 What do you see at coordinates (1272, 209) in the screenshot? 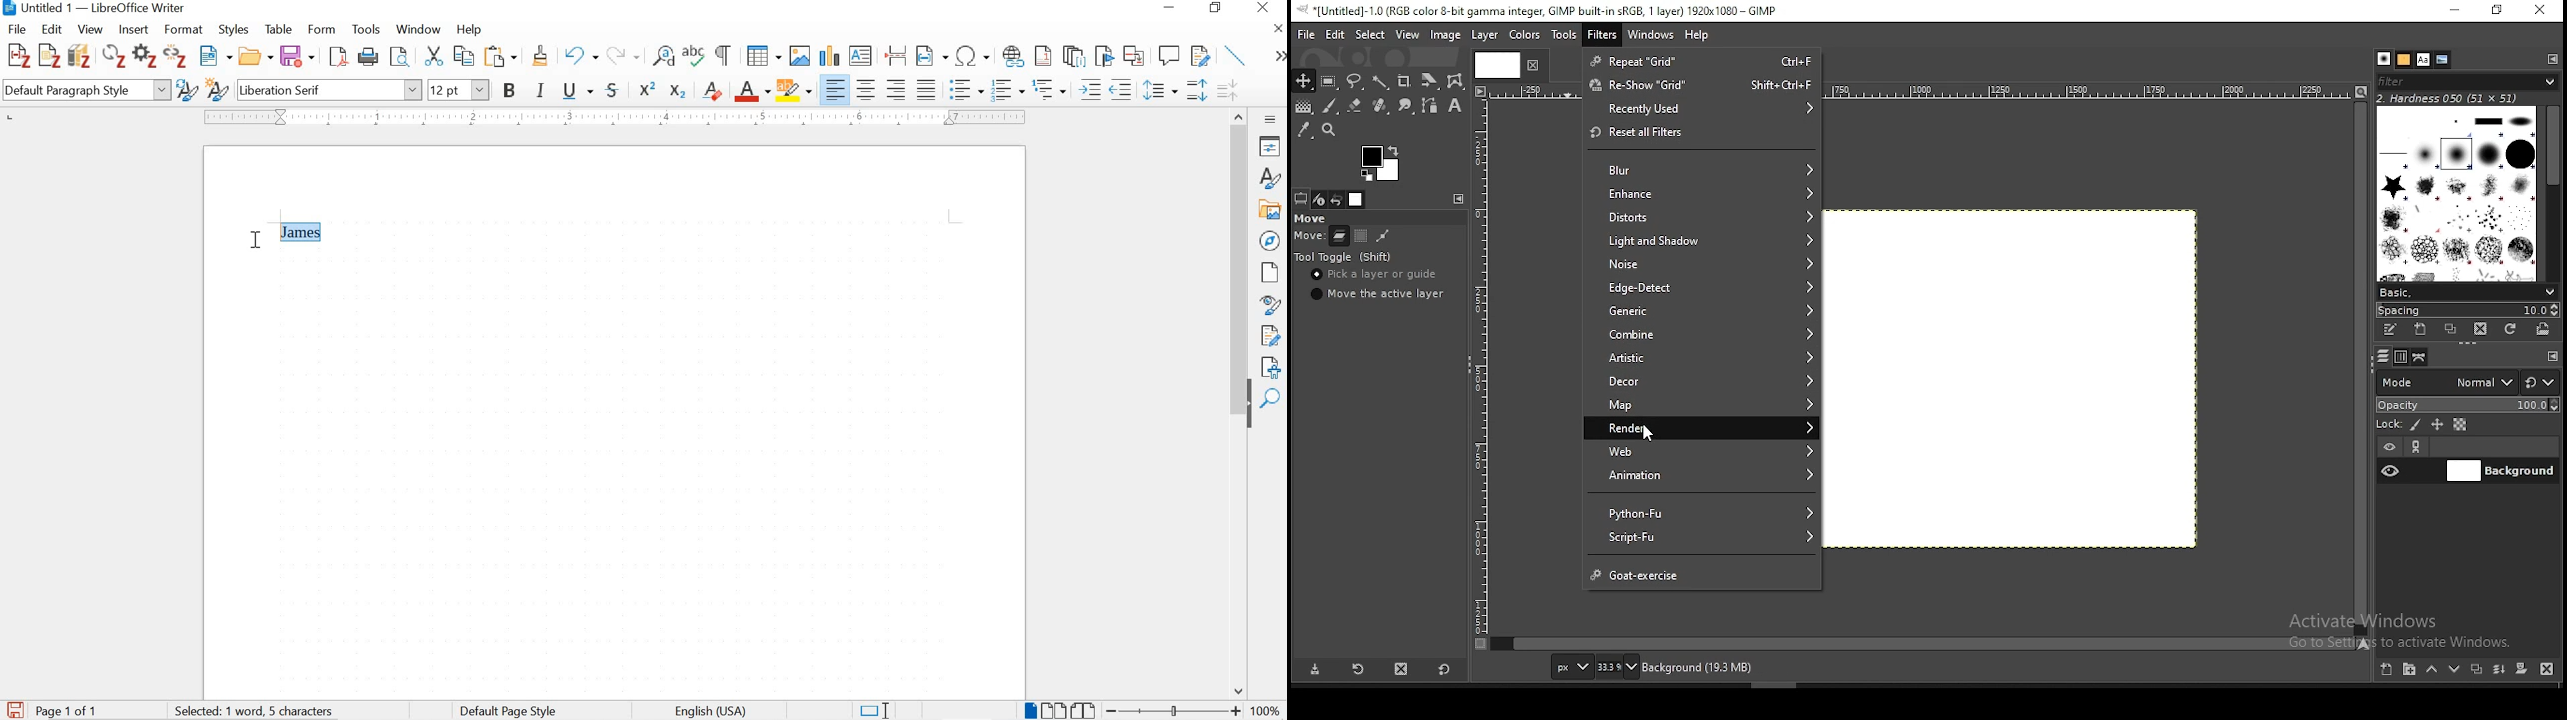
I see `gallery` at bounding box center [1272, 209].